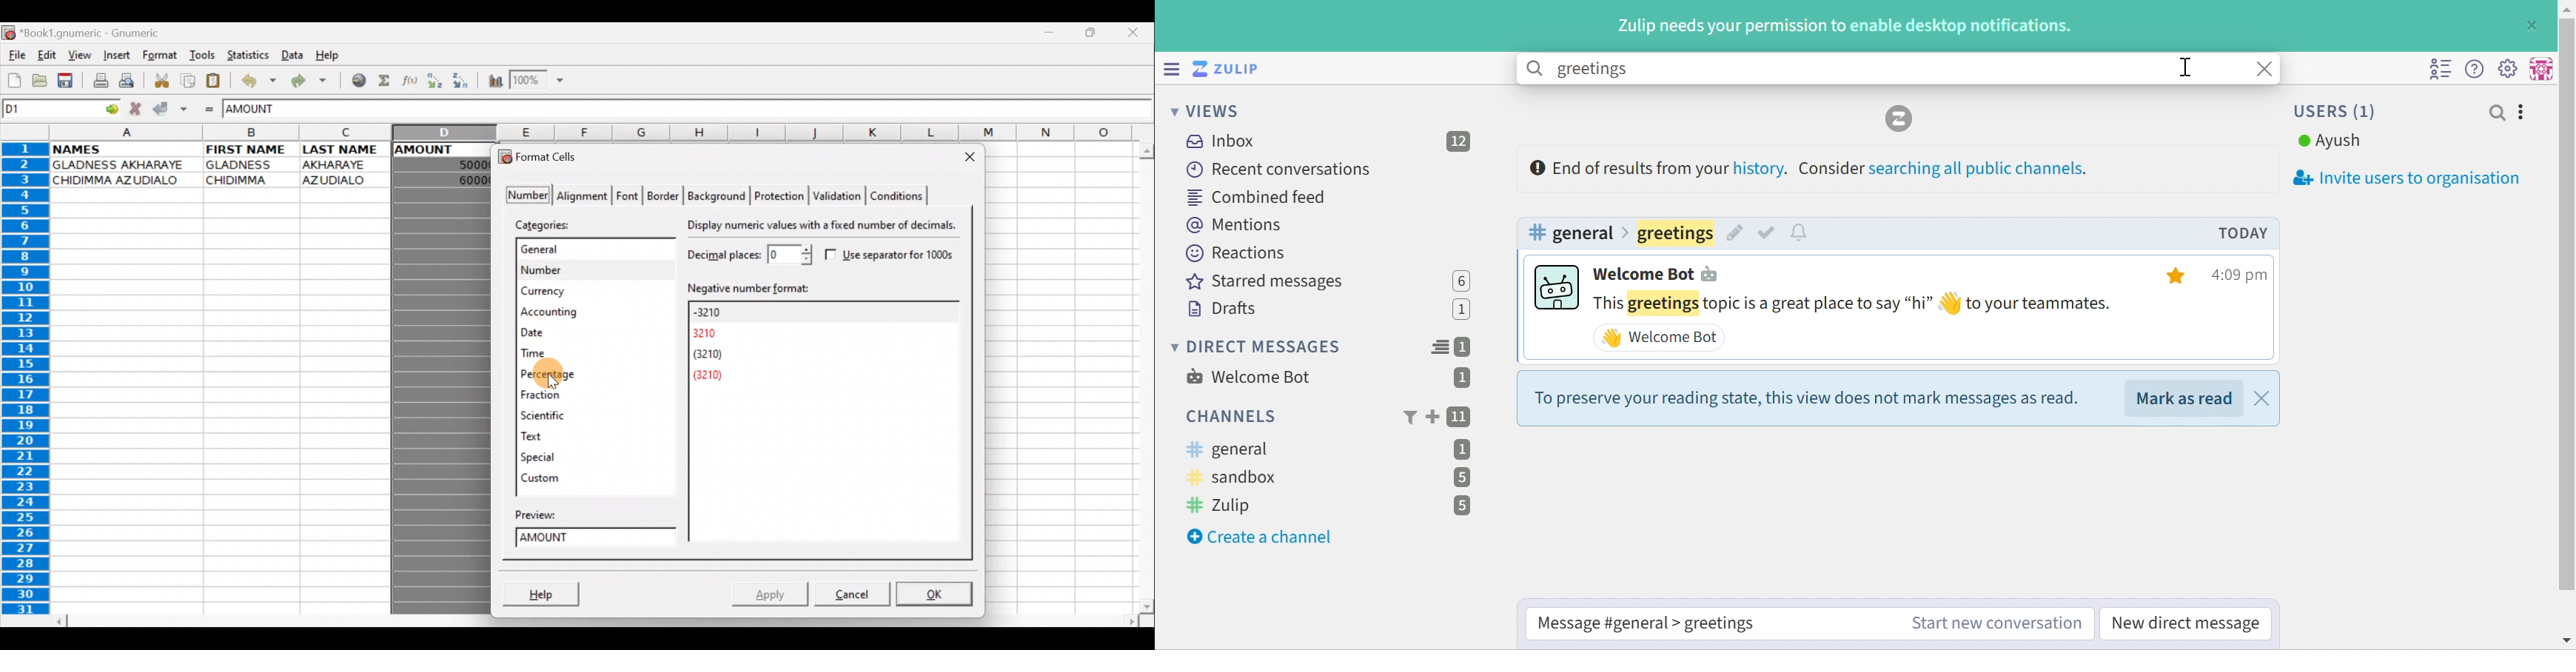 The width and height of the screenshot is (2576, 672). What do you see at coordinates (1464, 311) in the screenshot?
I see `1` at bounding box center [1464, 311].